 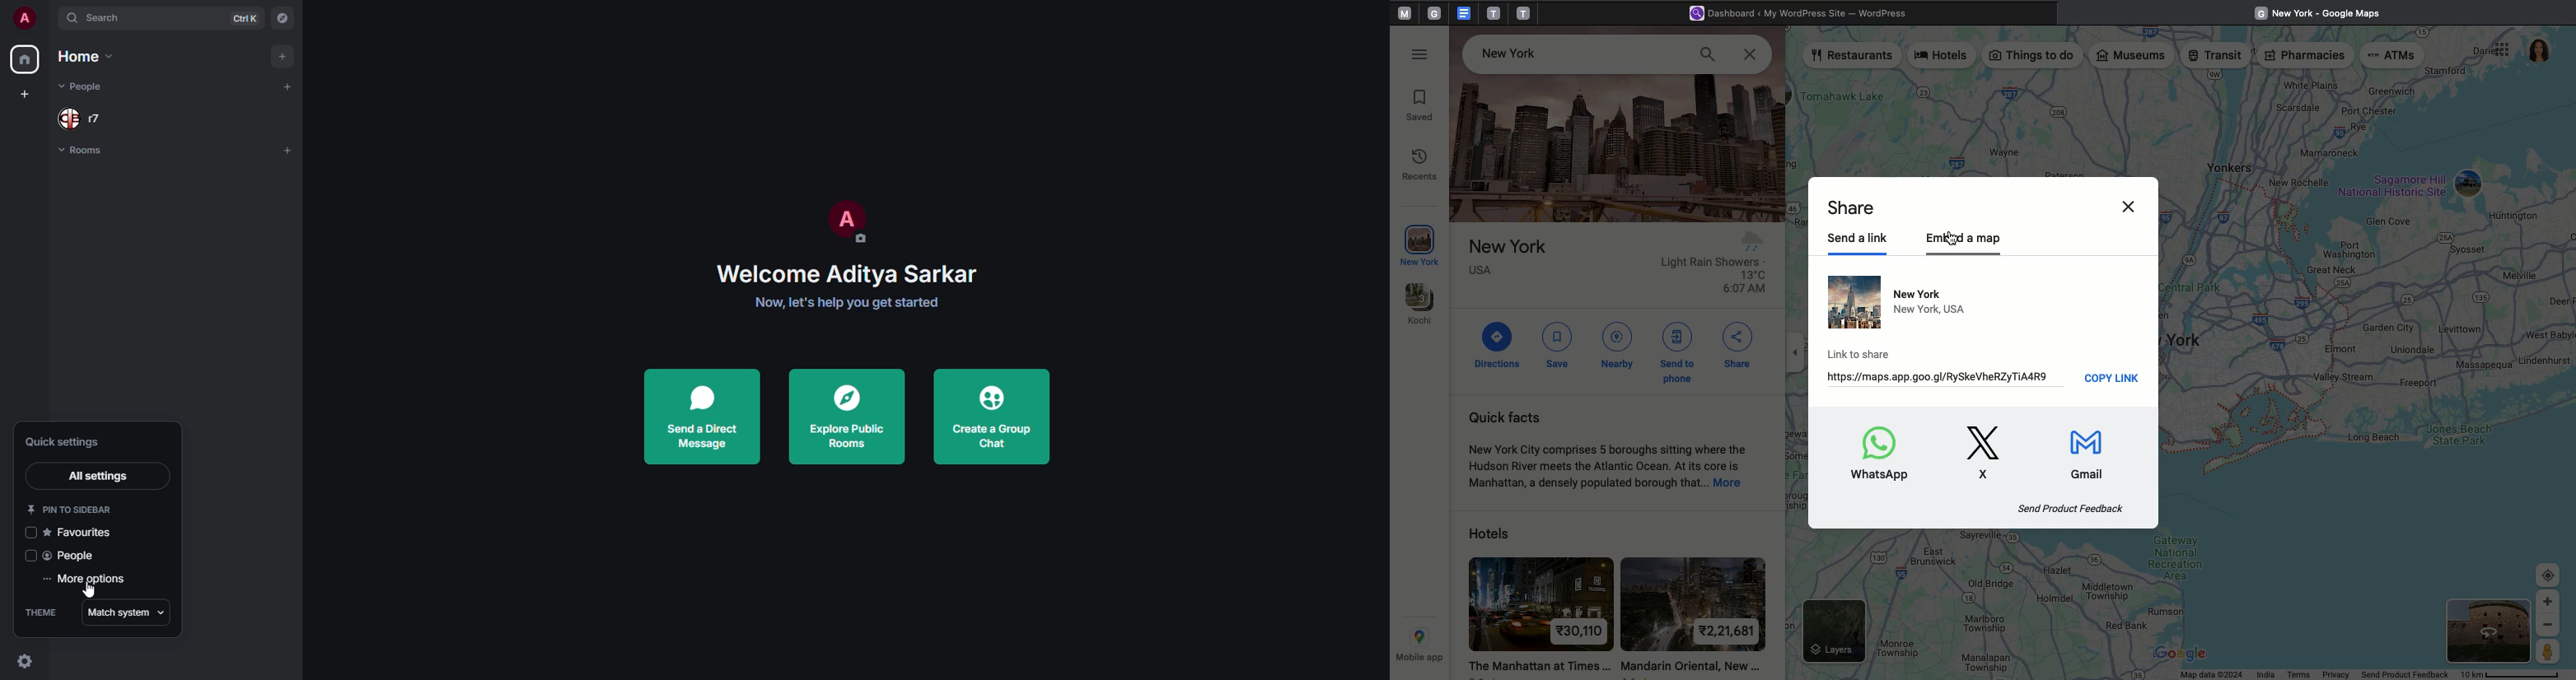 What do you see at coordinates (1517, 51) in the screenshot?
I see `Place -New York` at bounding box center [1517, 51].